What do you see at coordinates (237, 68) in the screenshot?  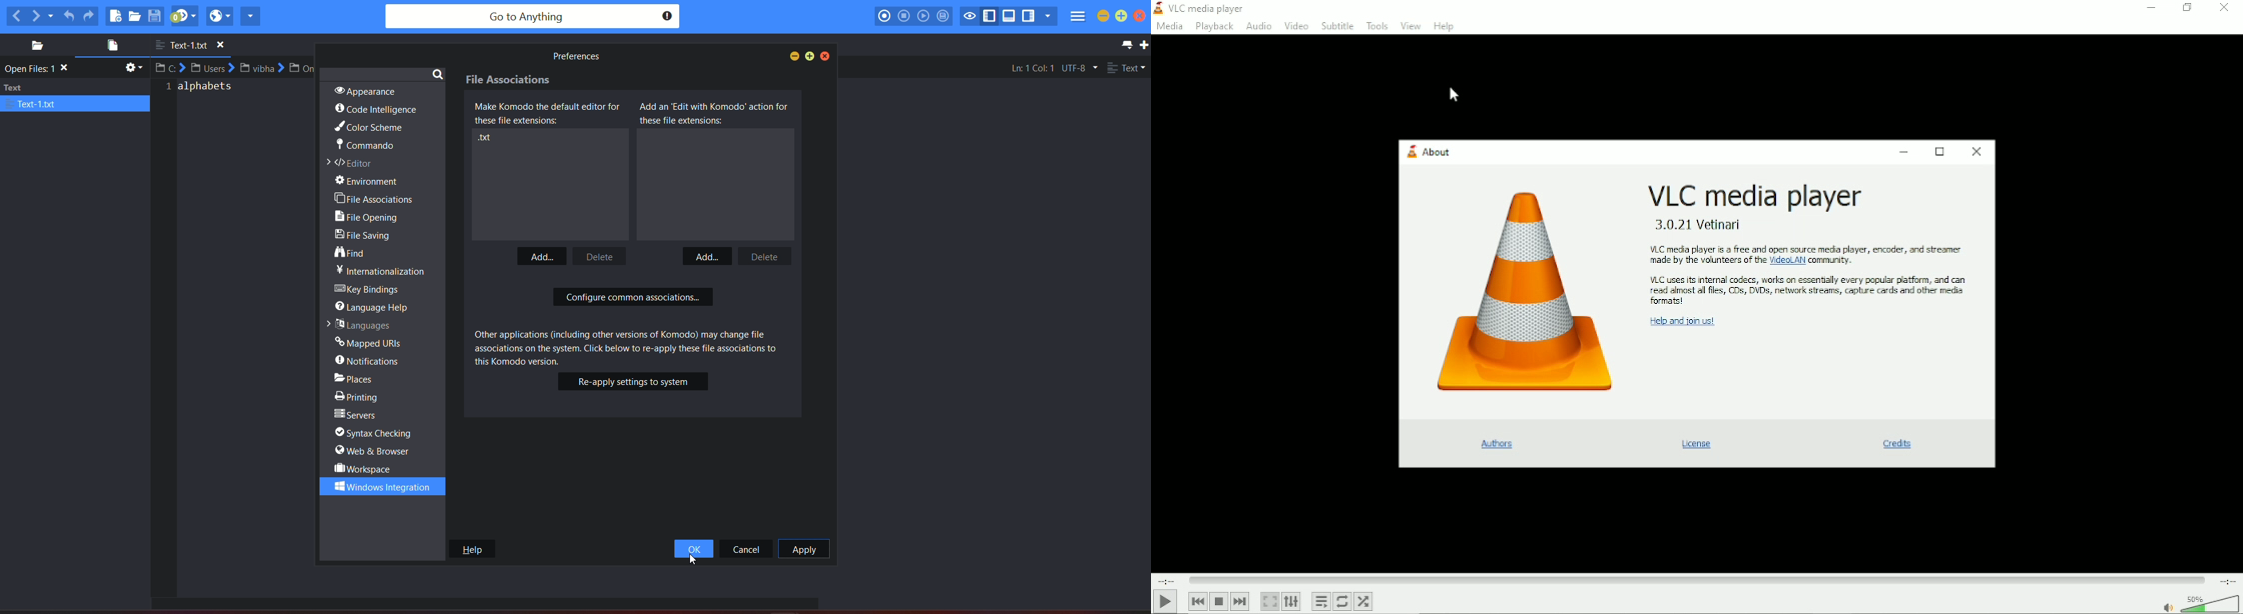 I see `file path` at bounding box center [237, 68].